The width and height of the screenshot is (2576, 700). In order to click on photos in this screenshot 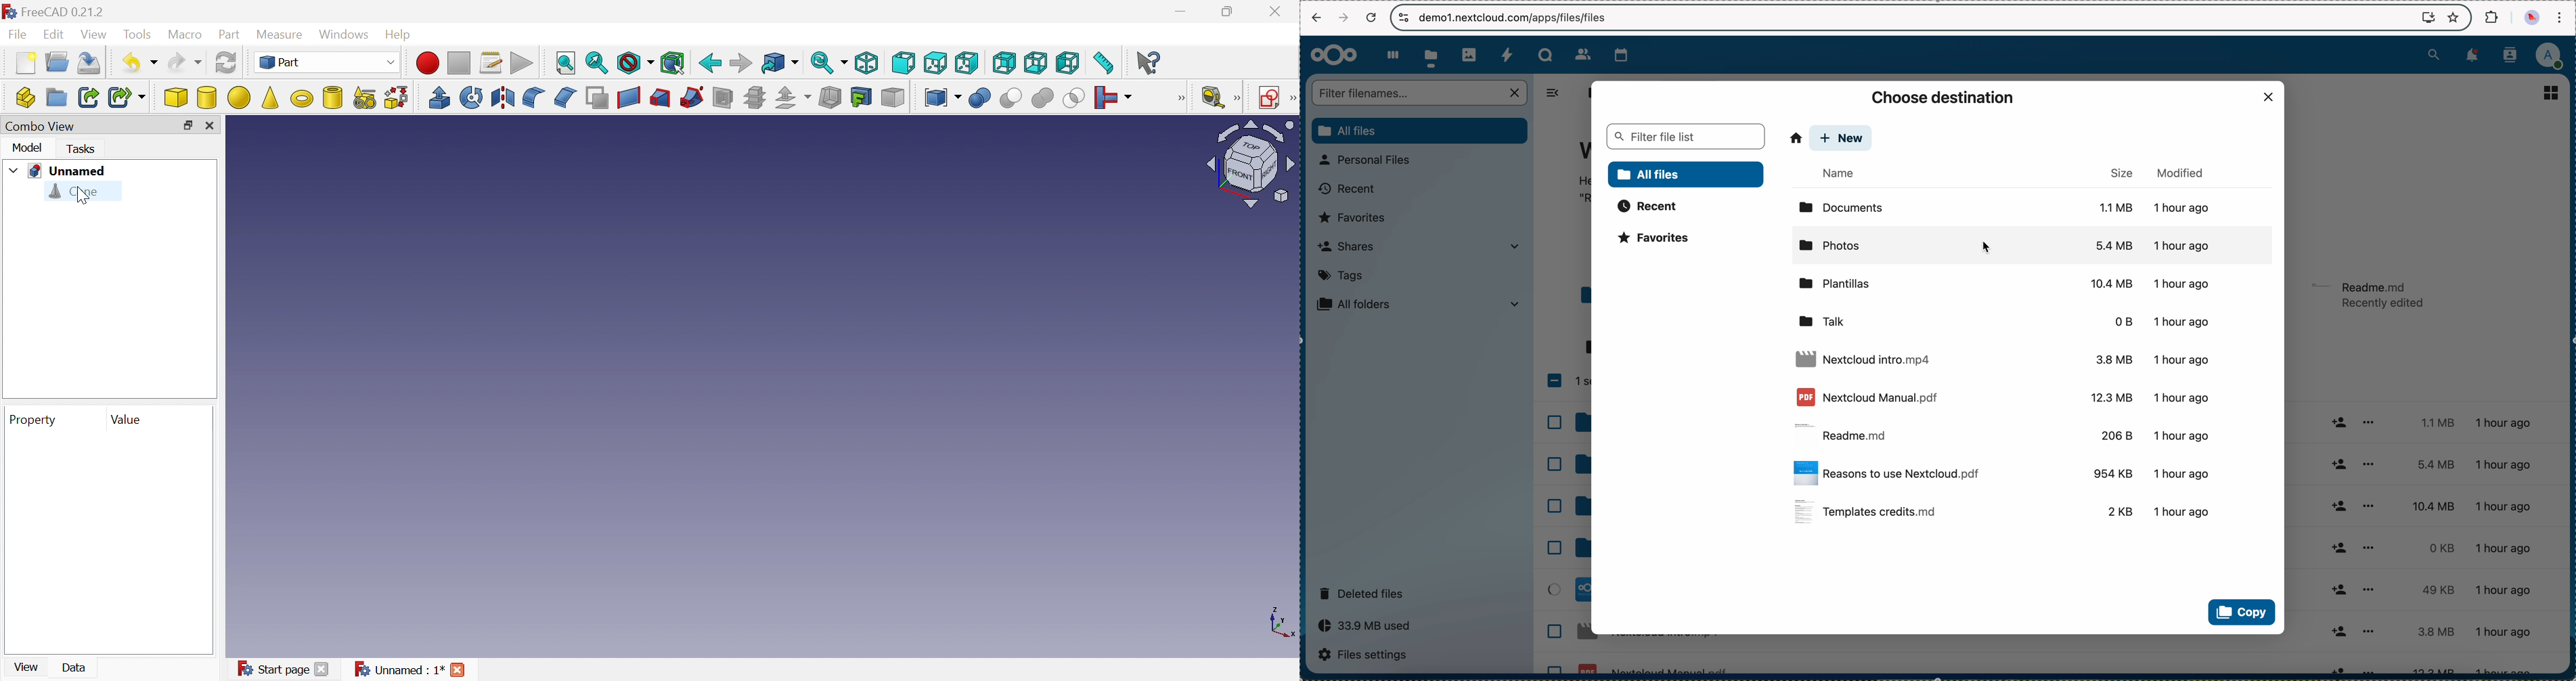, I will do `click(1470, 54)`.